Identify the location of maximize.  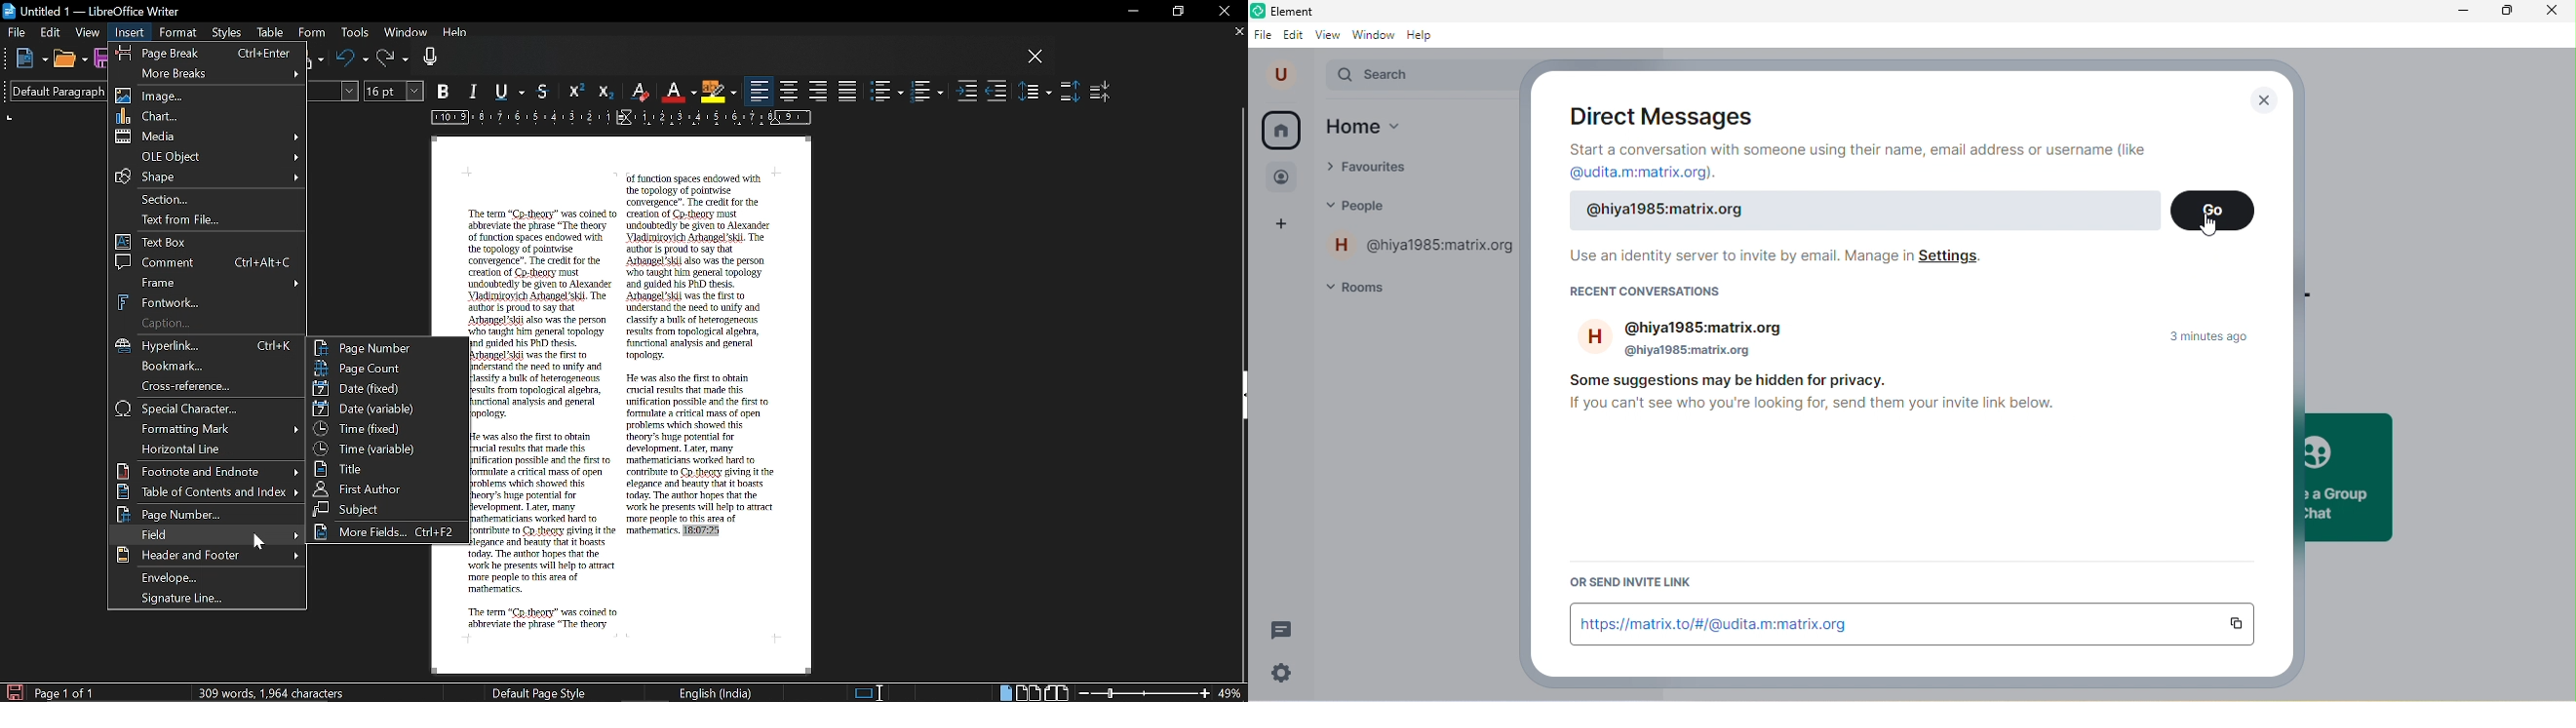
(2502, 13).